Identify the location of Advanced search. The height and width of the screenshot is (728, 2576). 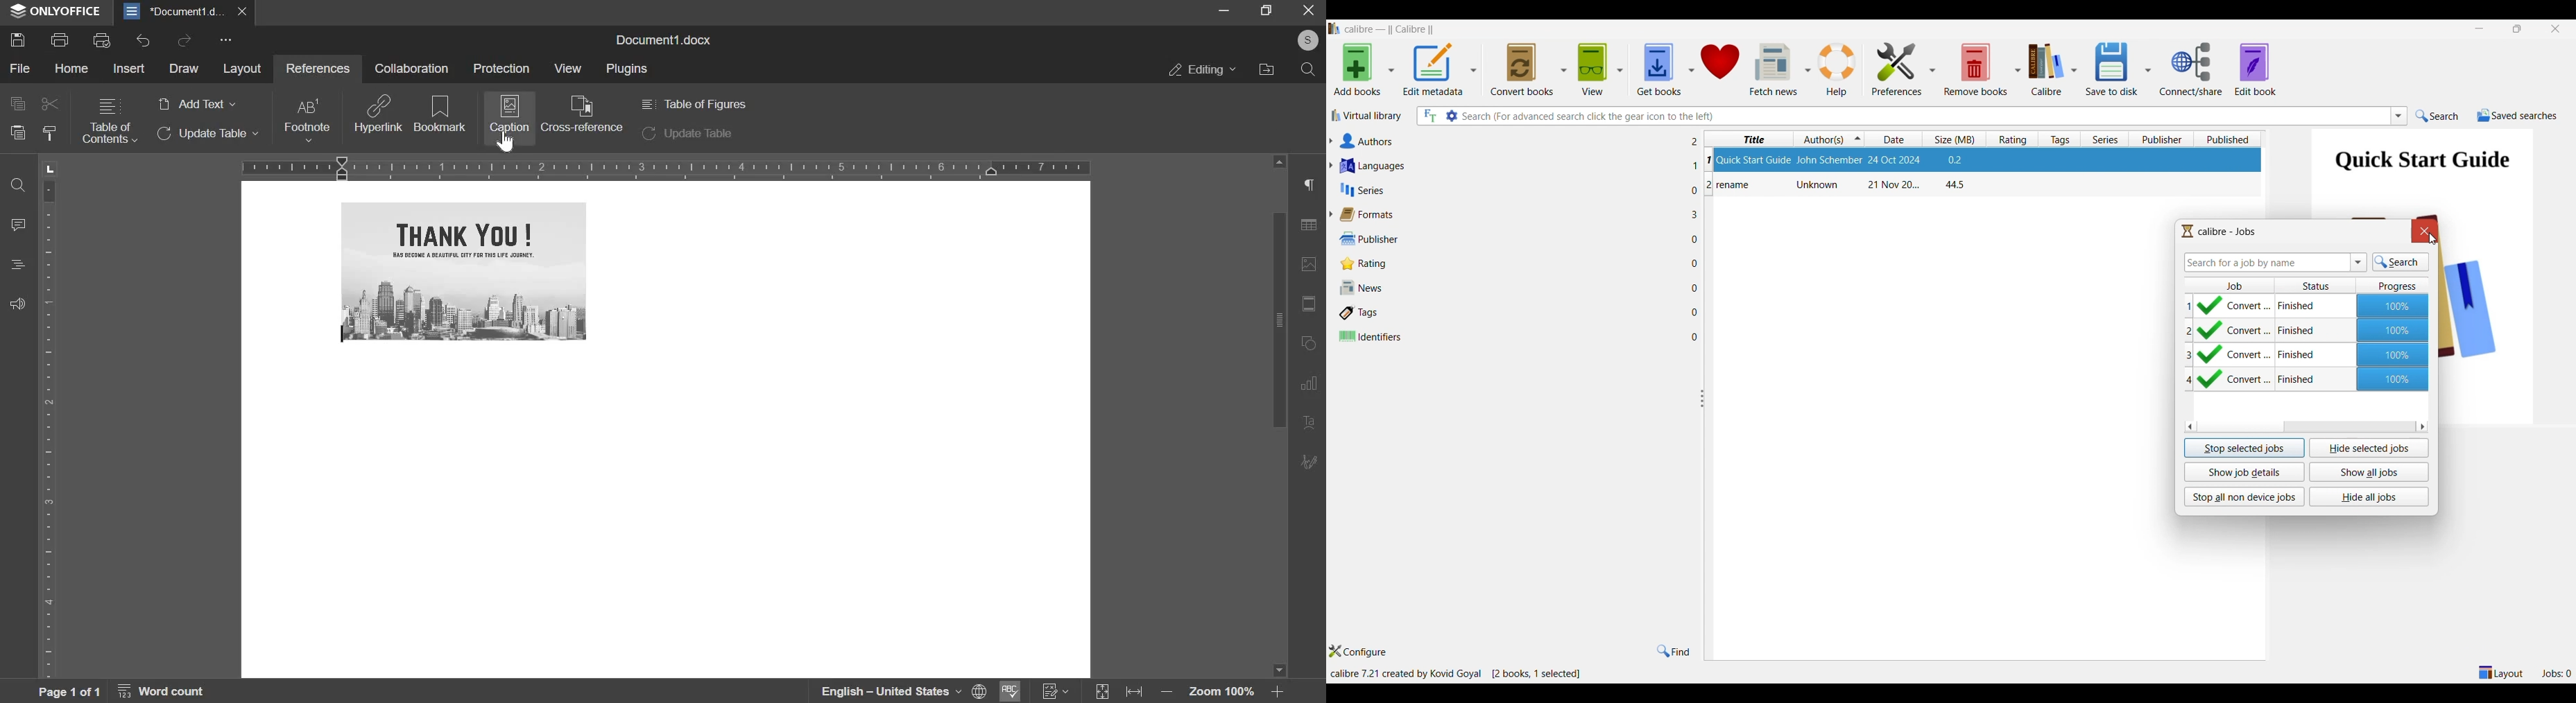
(1451, 116).